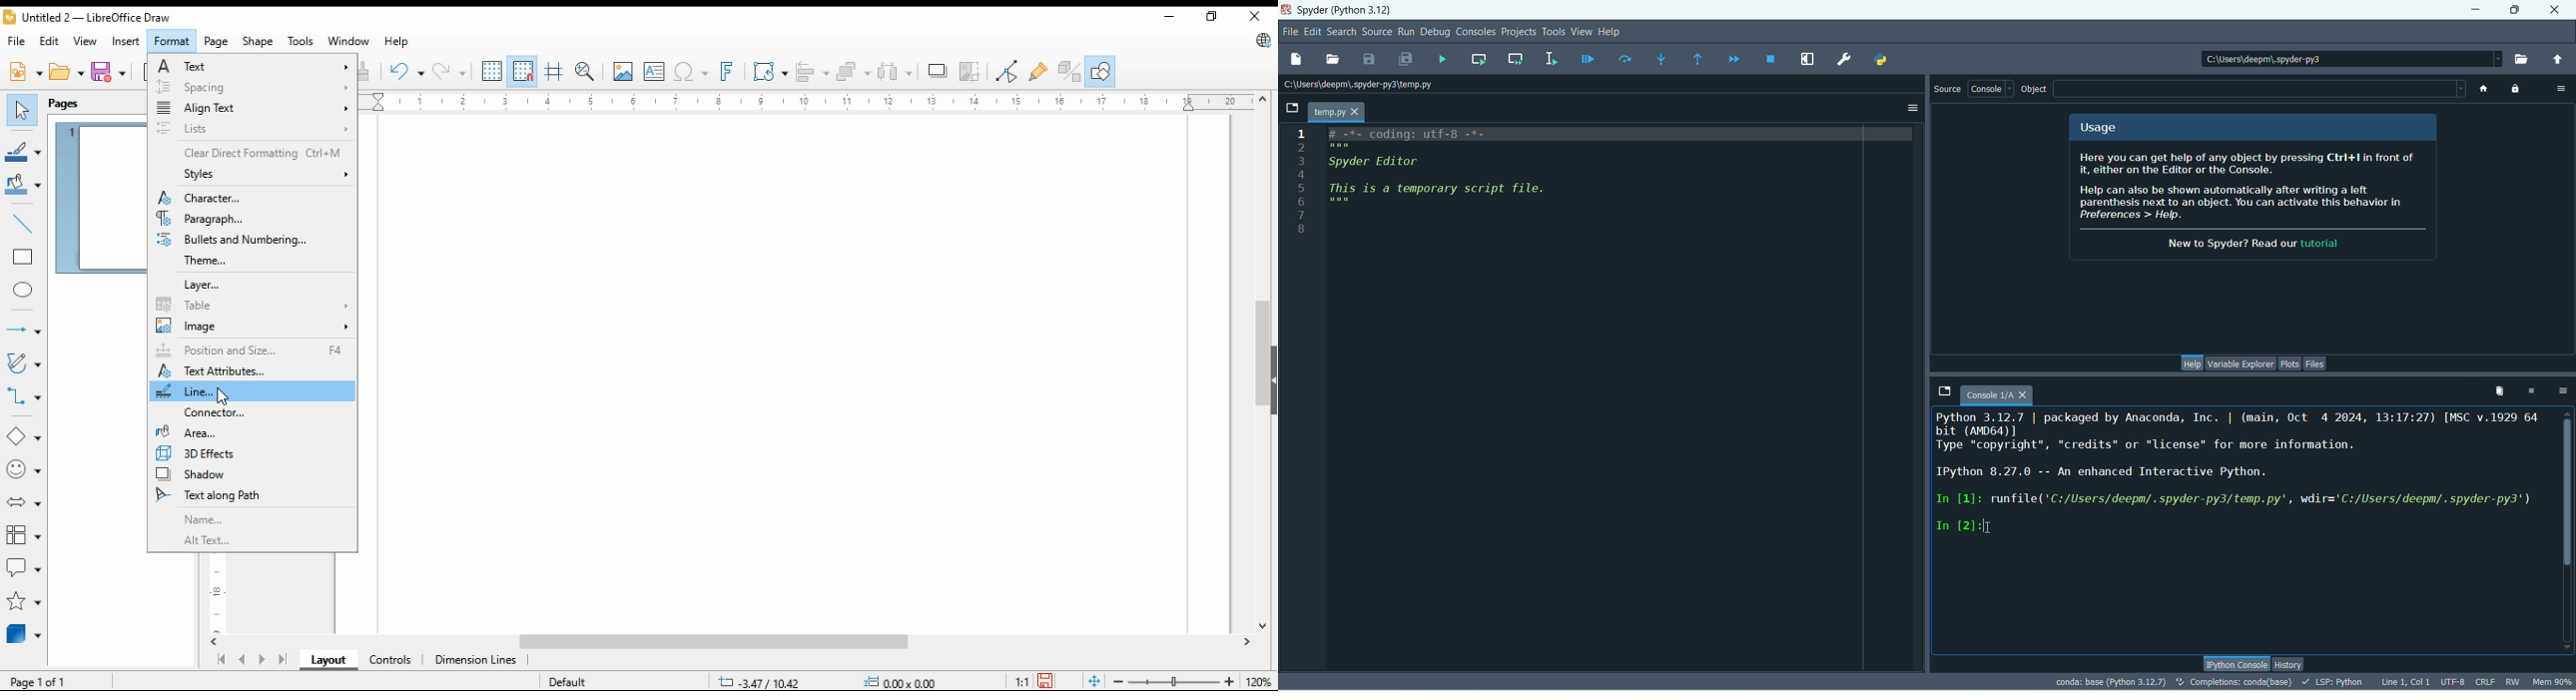 This screenshot has width=2576, height=700. I want to click on connectors, so click(24, 393).